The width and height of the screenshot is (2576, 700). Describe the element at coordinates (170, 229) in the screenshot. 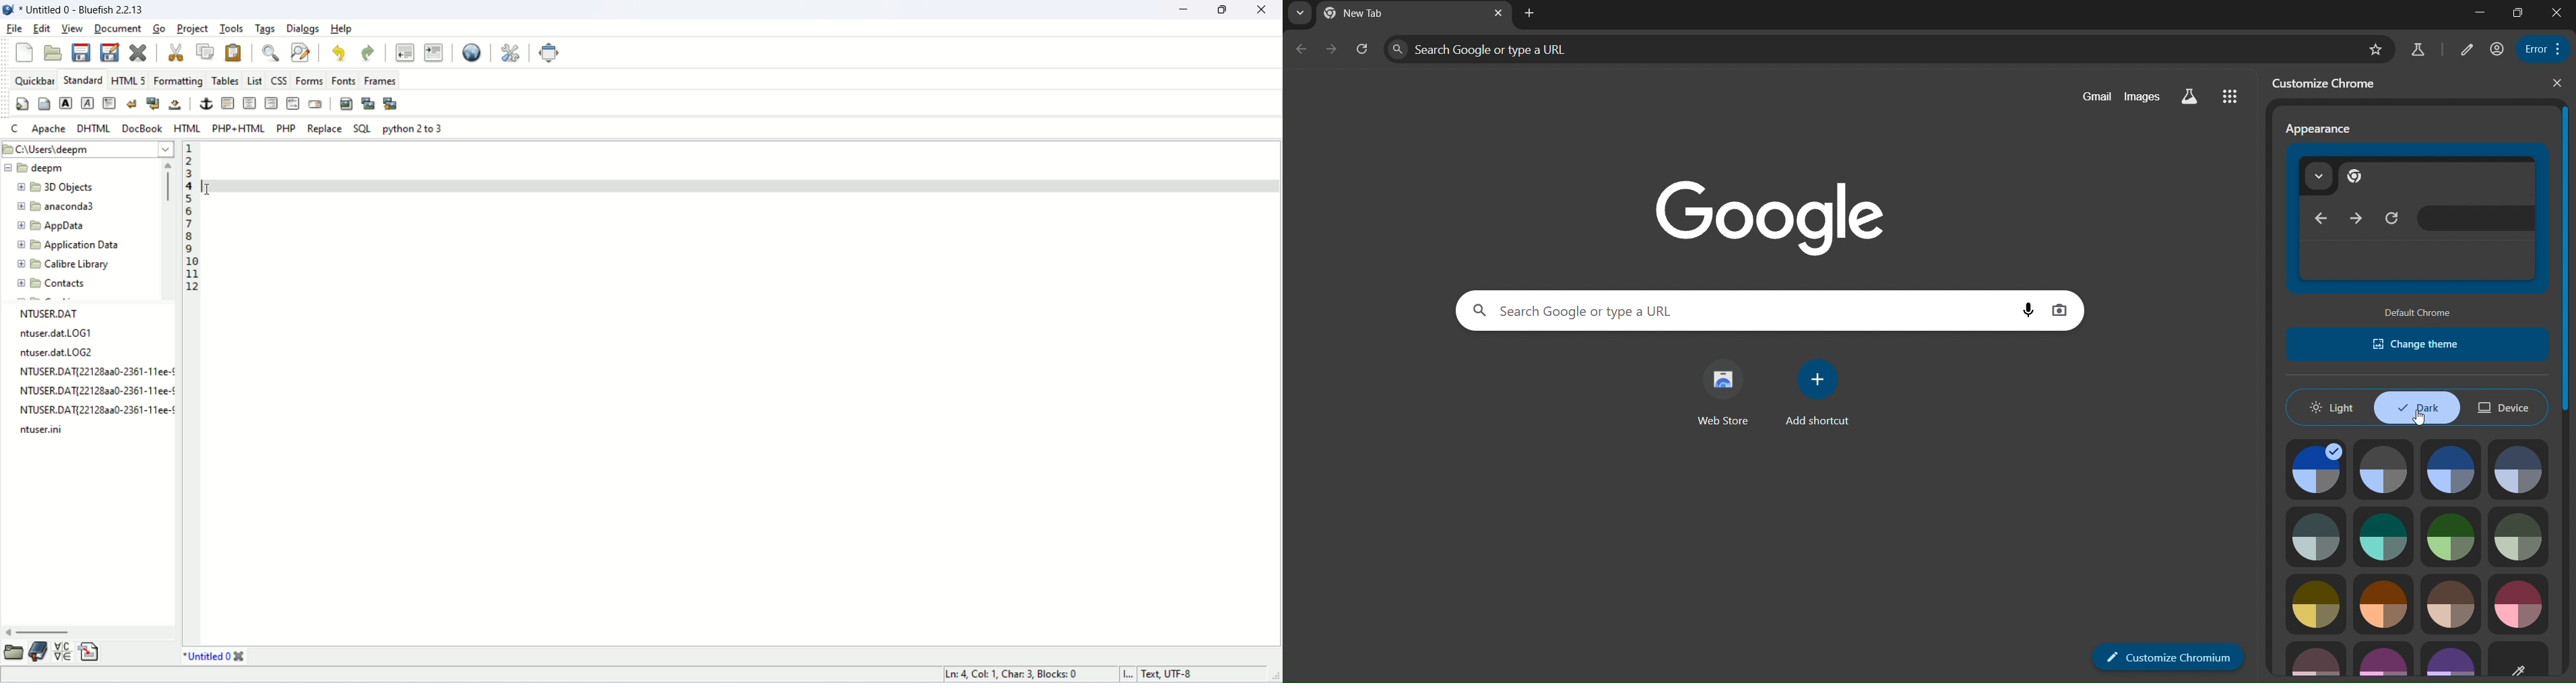

I see `scroll bar` at that location.